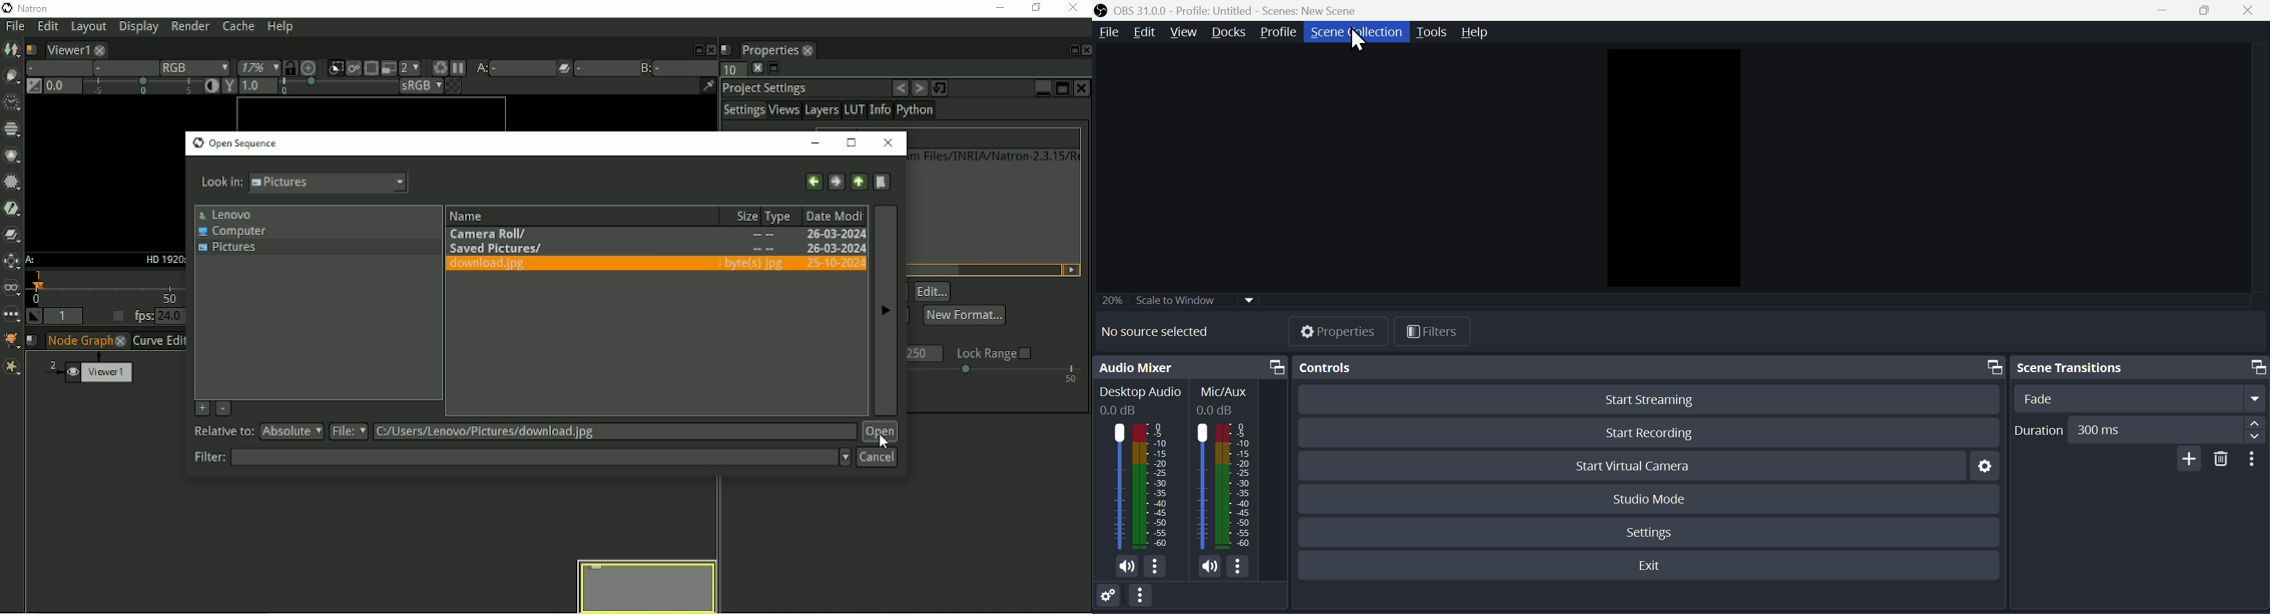  What do you see at coordinates (1191, 368) in the screenshot?
I see `Audio mixer` at bounding box center [1191, 368].